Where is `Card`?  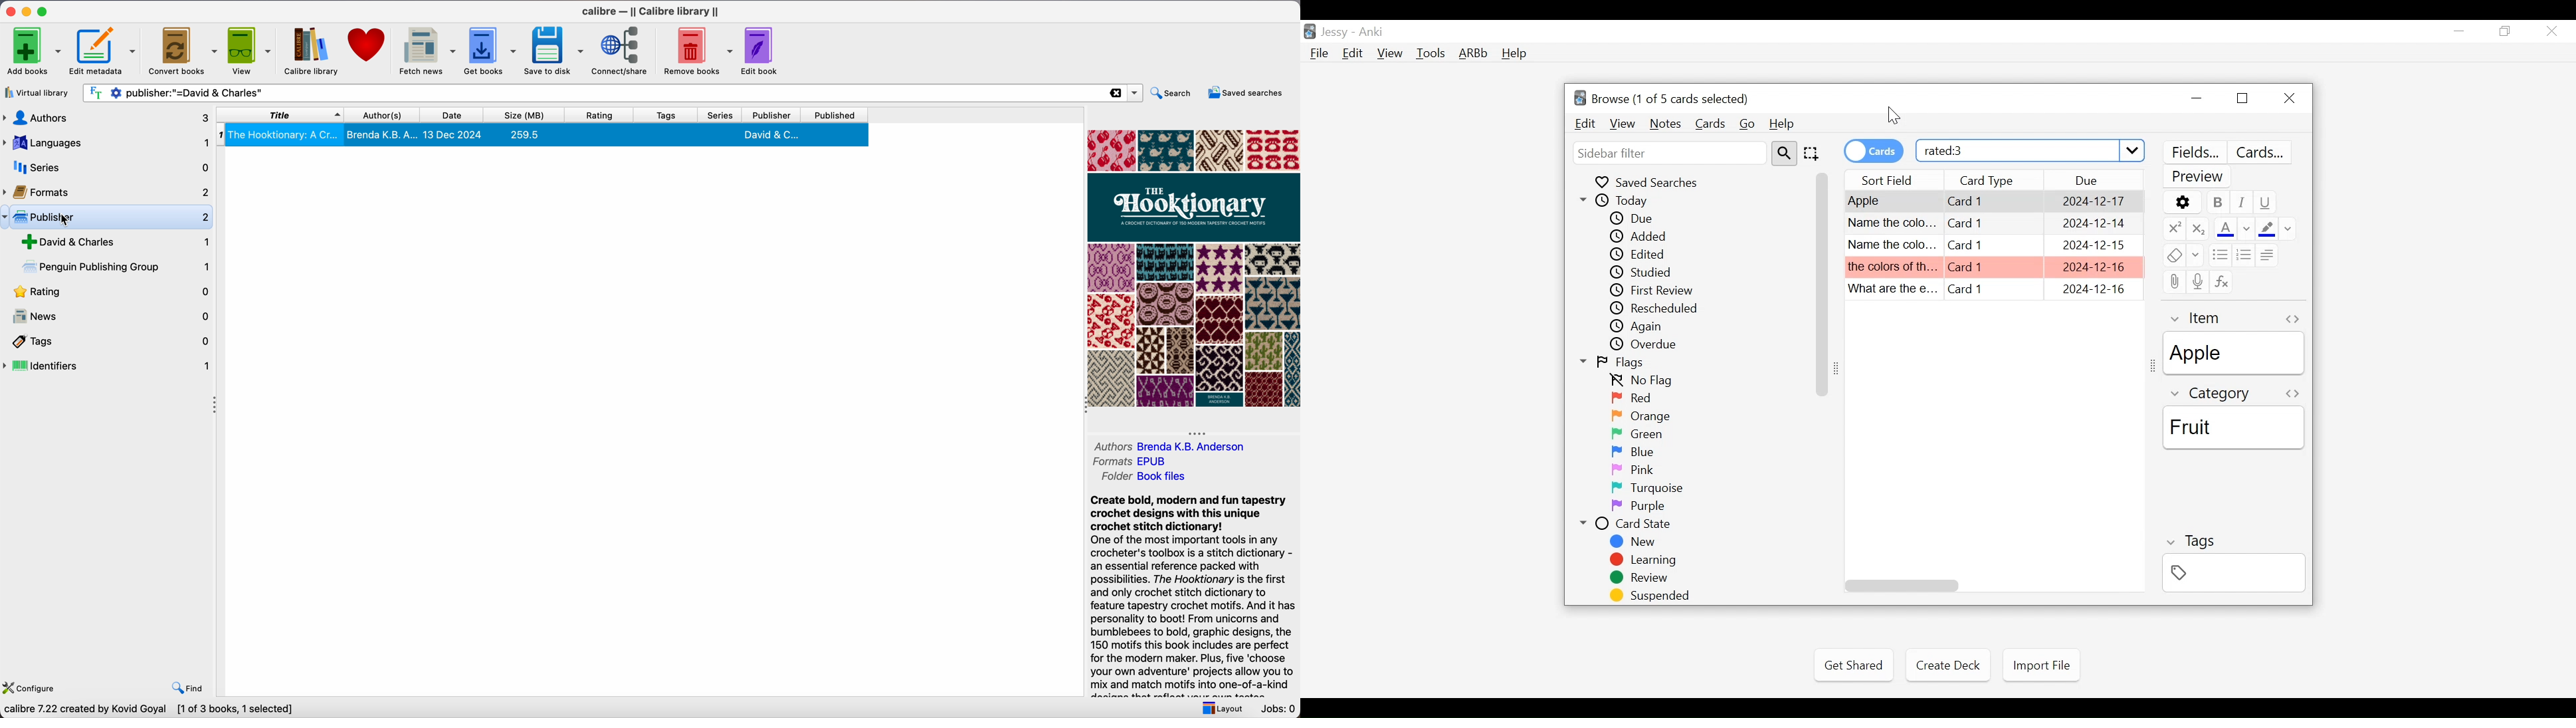 Card is located at coordinates (1893, 289).